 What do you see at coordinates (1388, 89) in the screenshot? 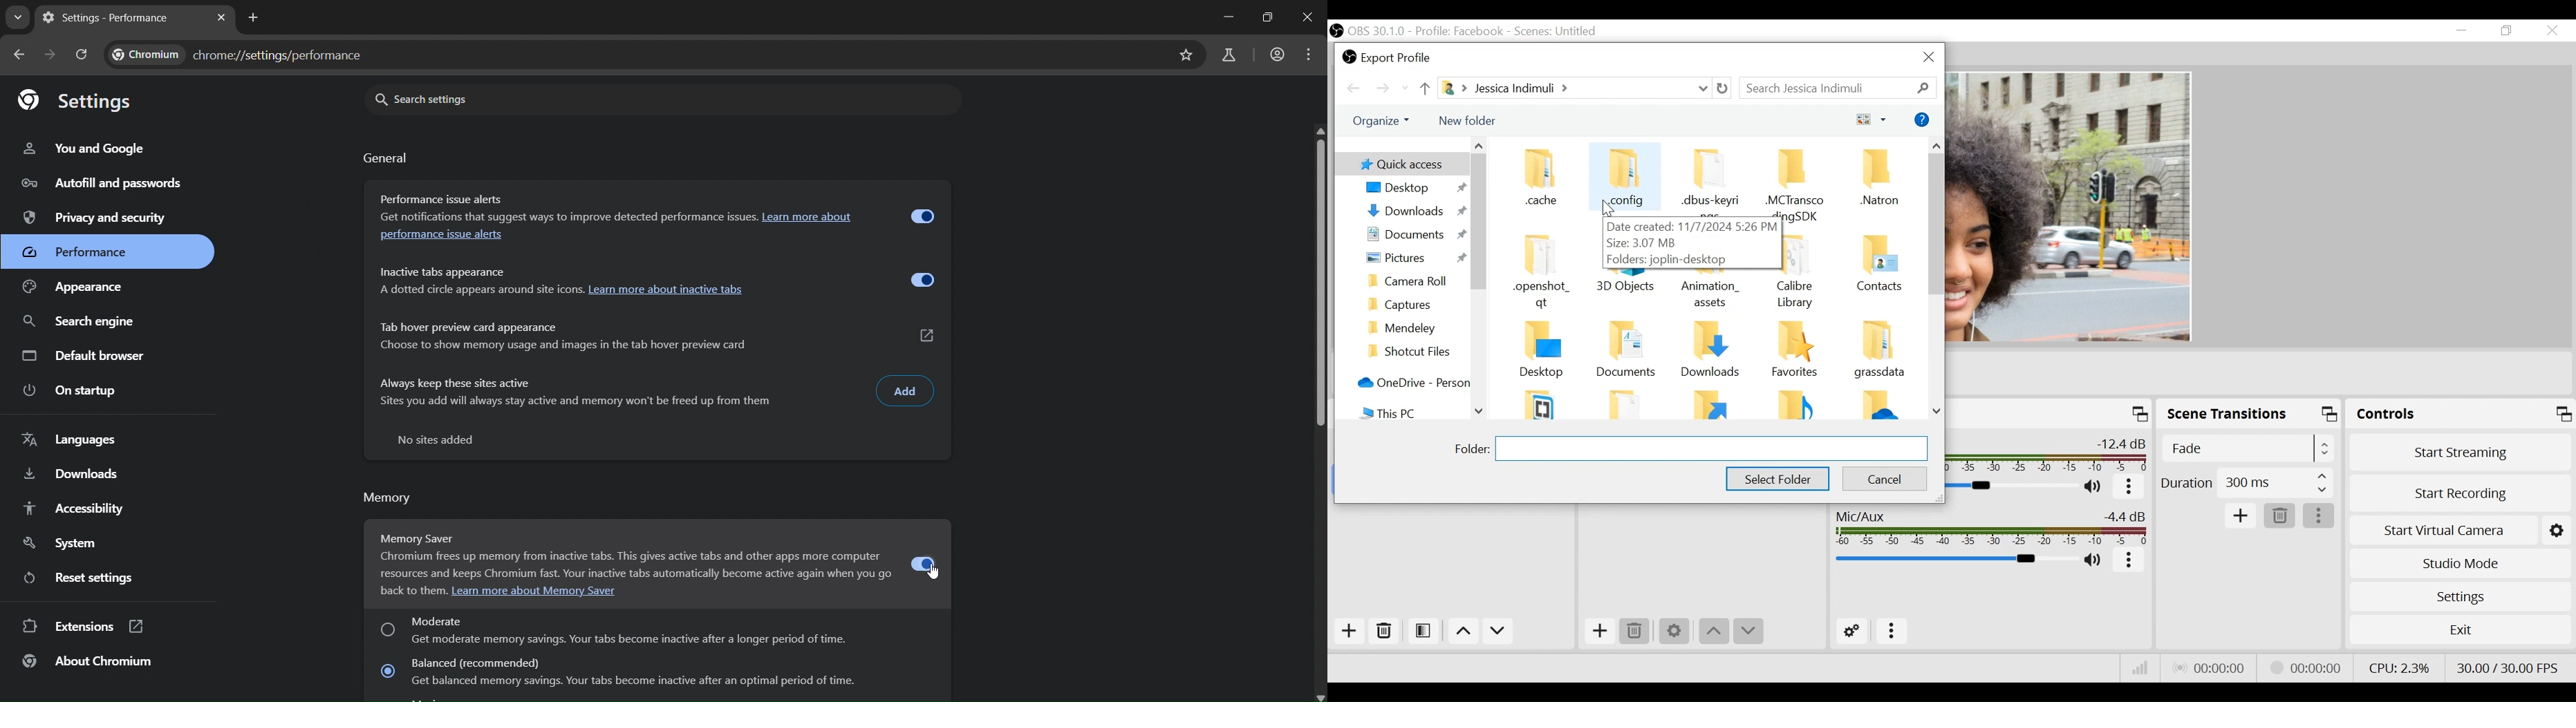
I see `Move Forward` at bounding box center [1388, 89].